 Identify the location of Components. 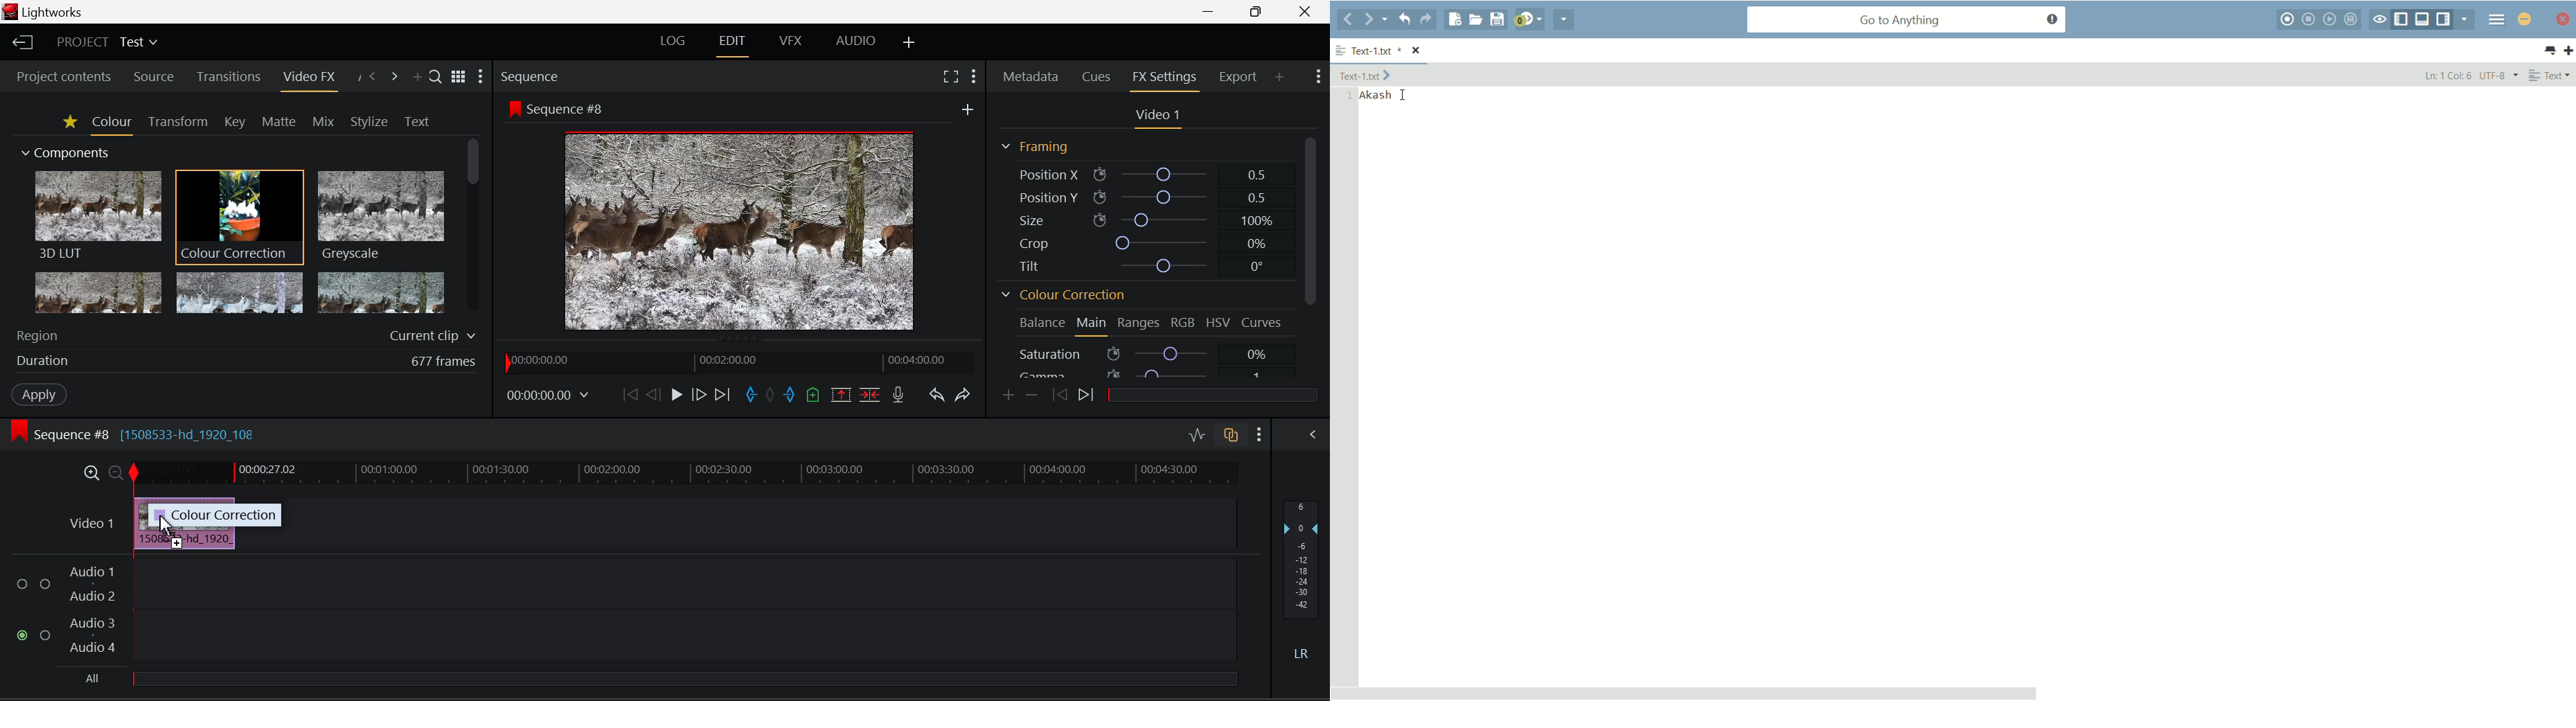
(67, 154).